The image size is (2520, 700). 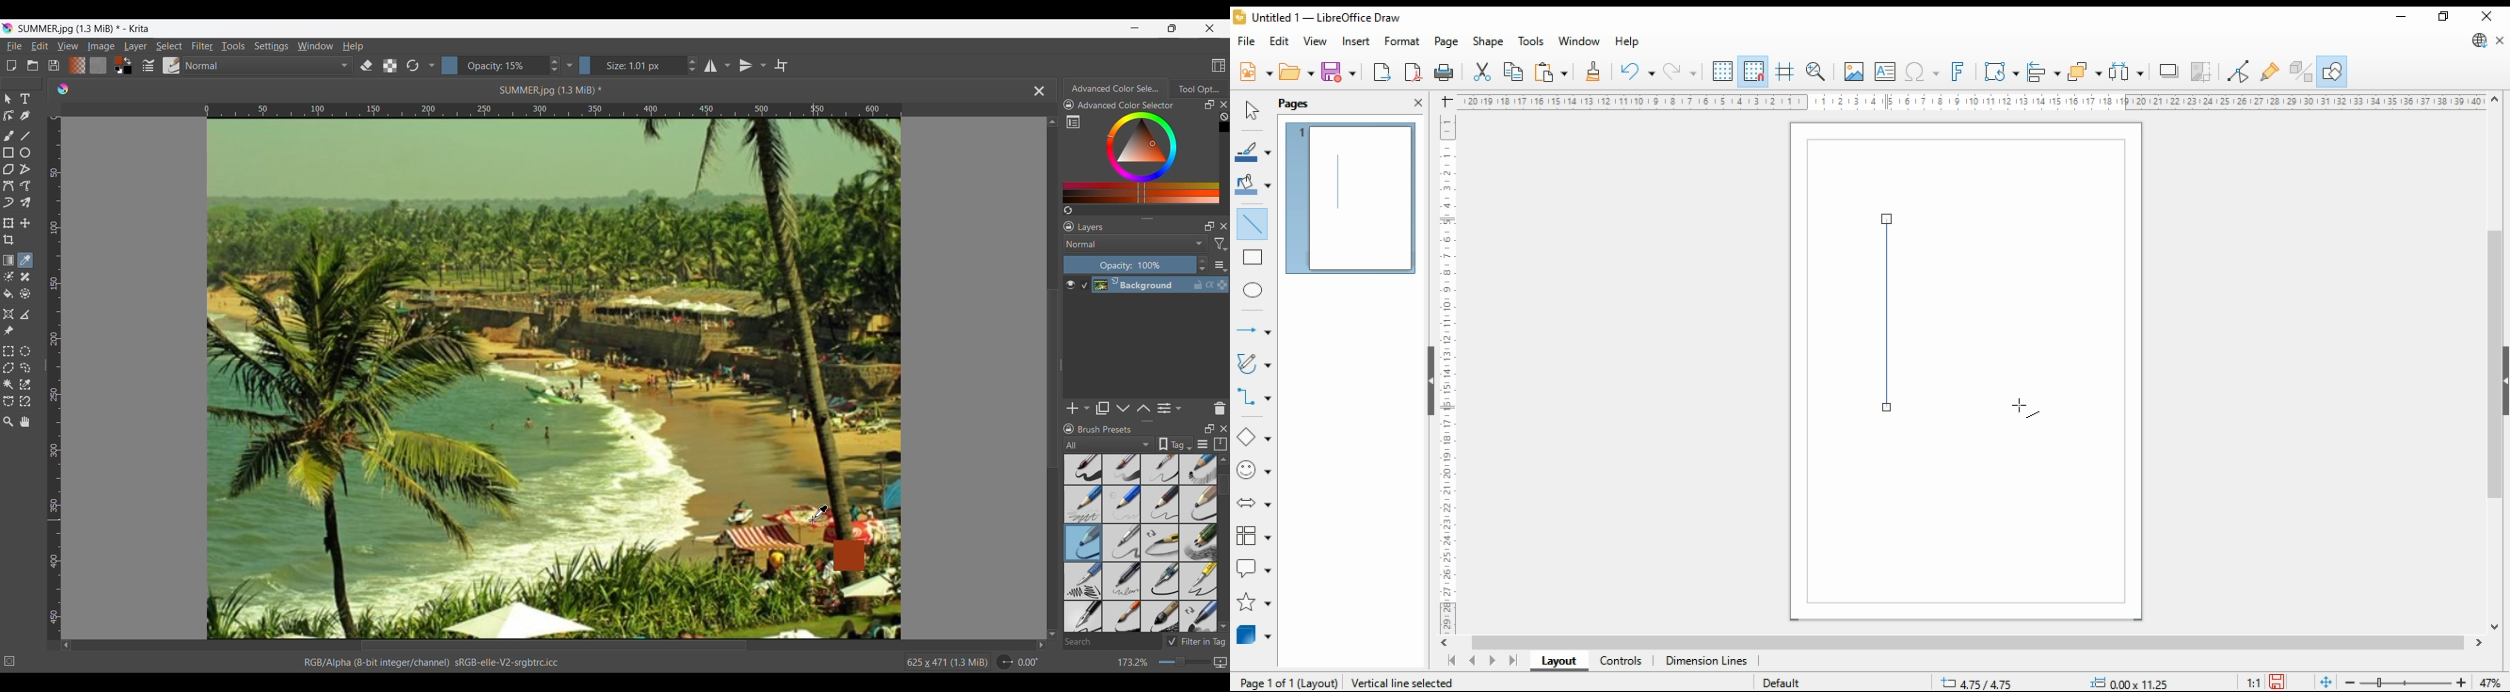 What do you see at coordinates (1514, 662) in the screenshot?
I see `last page` at bounding box center [1514, 662].